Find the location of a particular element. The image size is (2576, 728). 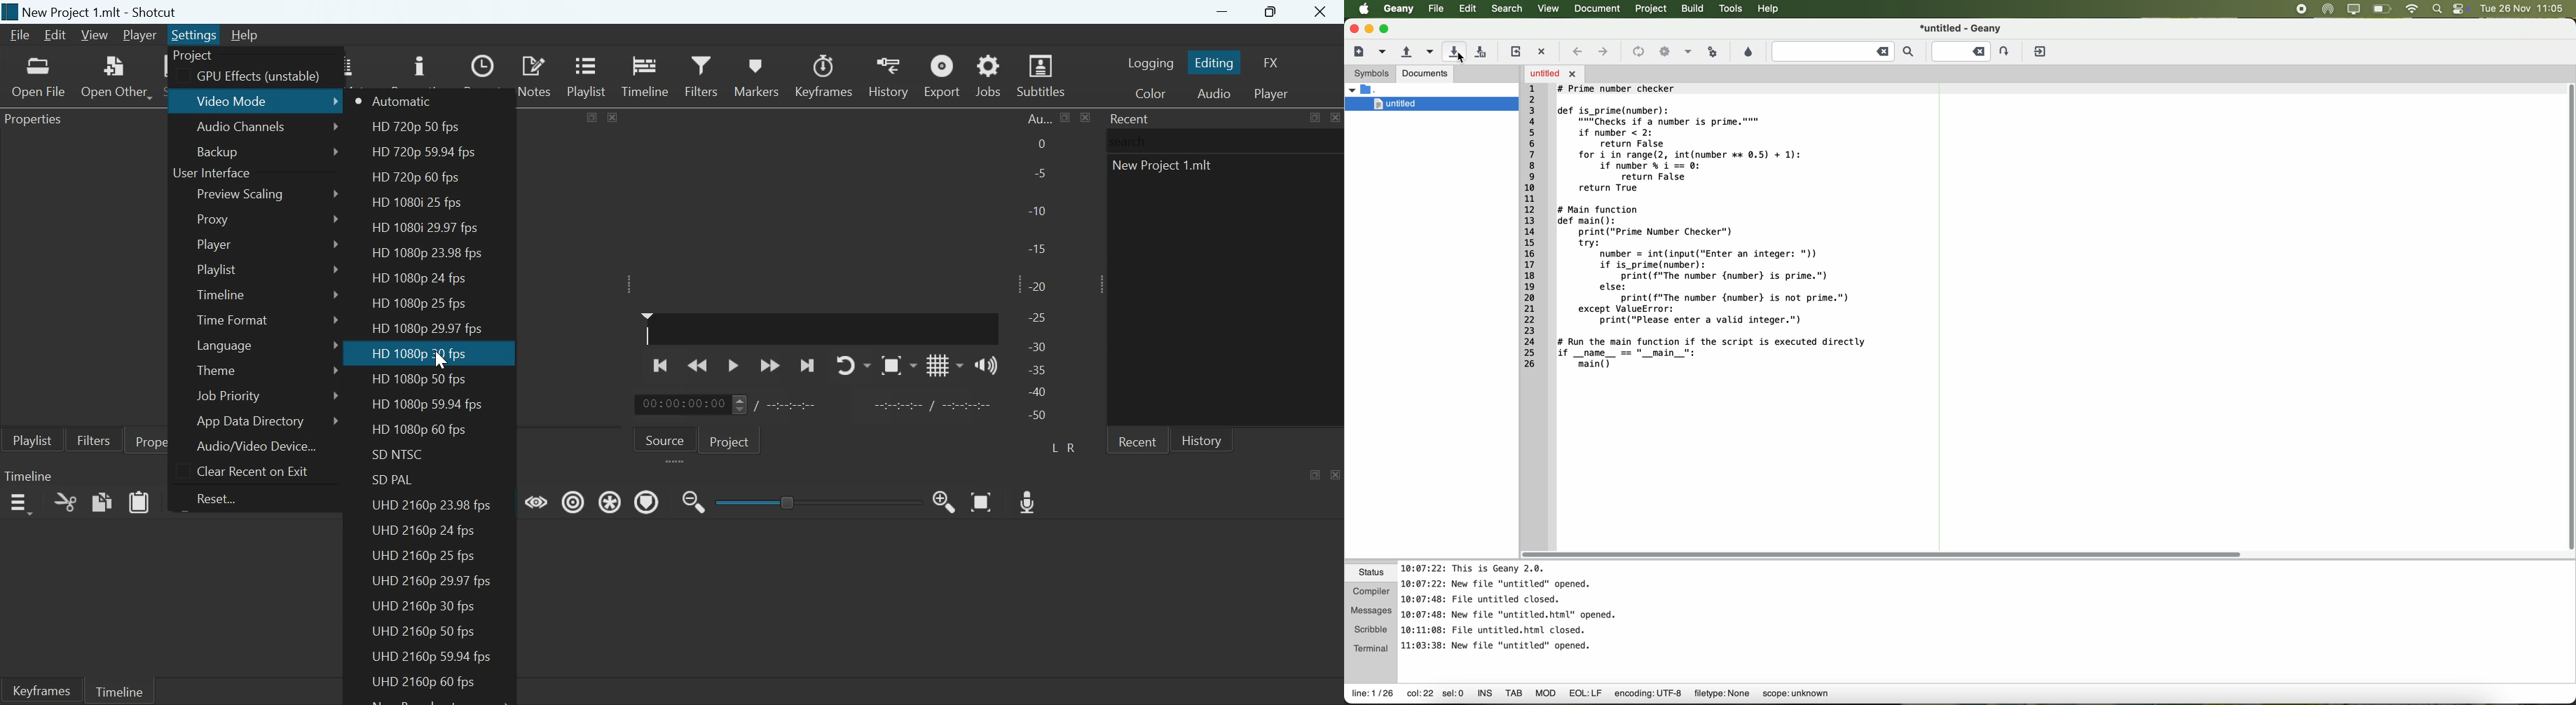

Switch to the Audio layout is located at coordinates (1214, 93).